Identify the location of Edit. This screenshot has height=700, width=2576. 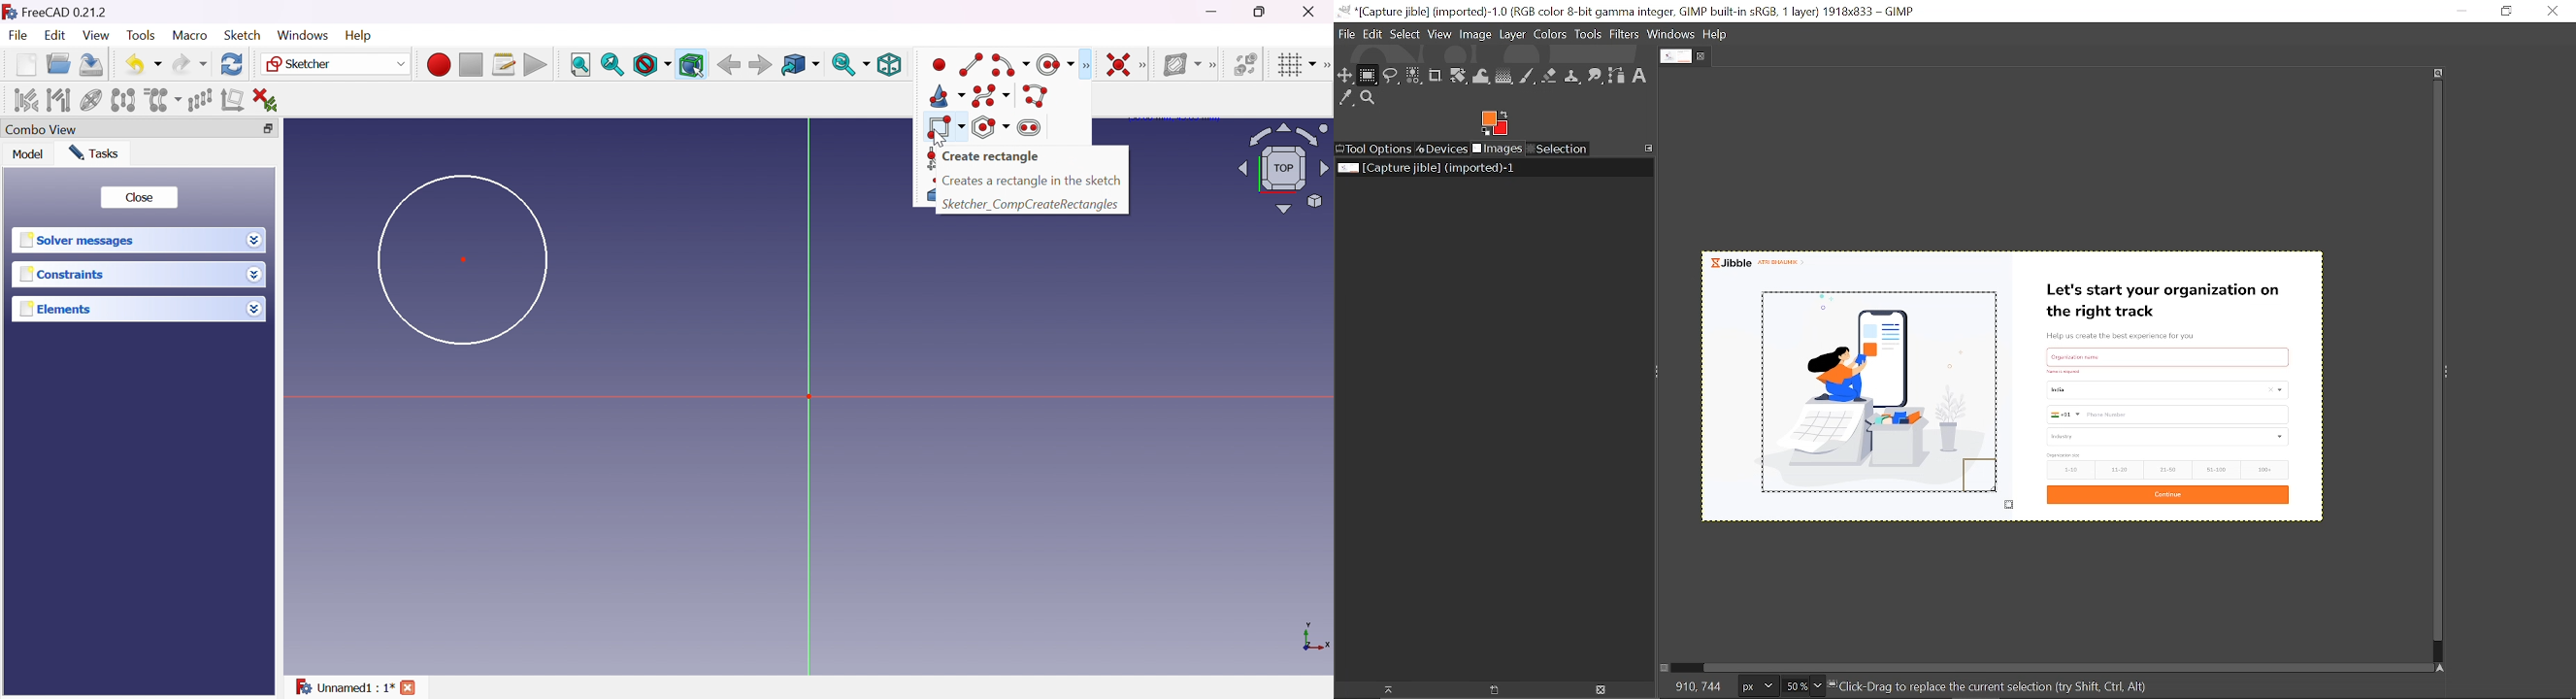
(56, 37).